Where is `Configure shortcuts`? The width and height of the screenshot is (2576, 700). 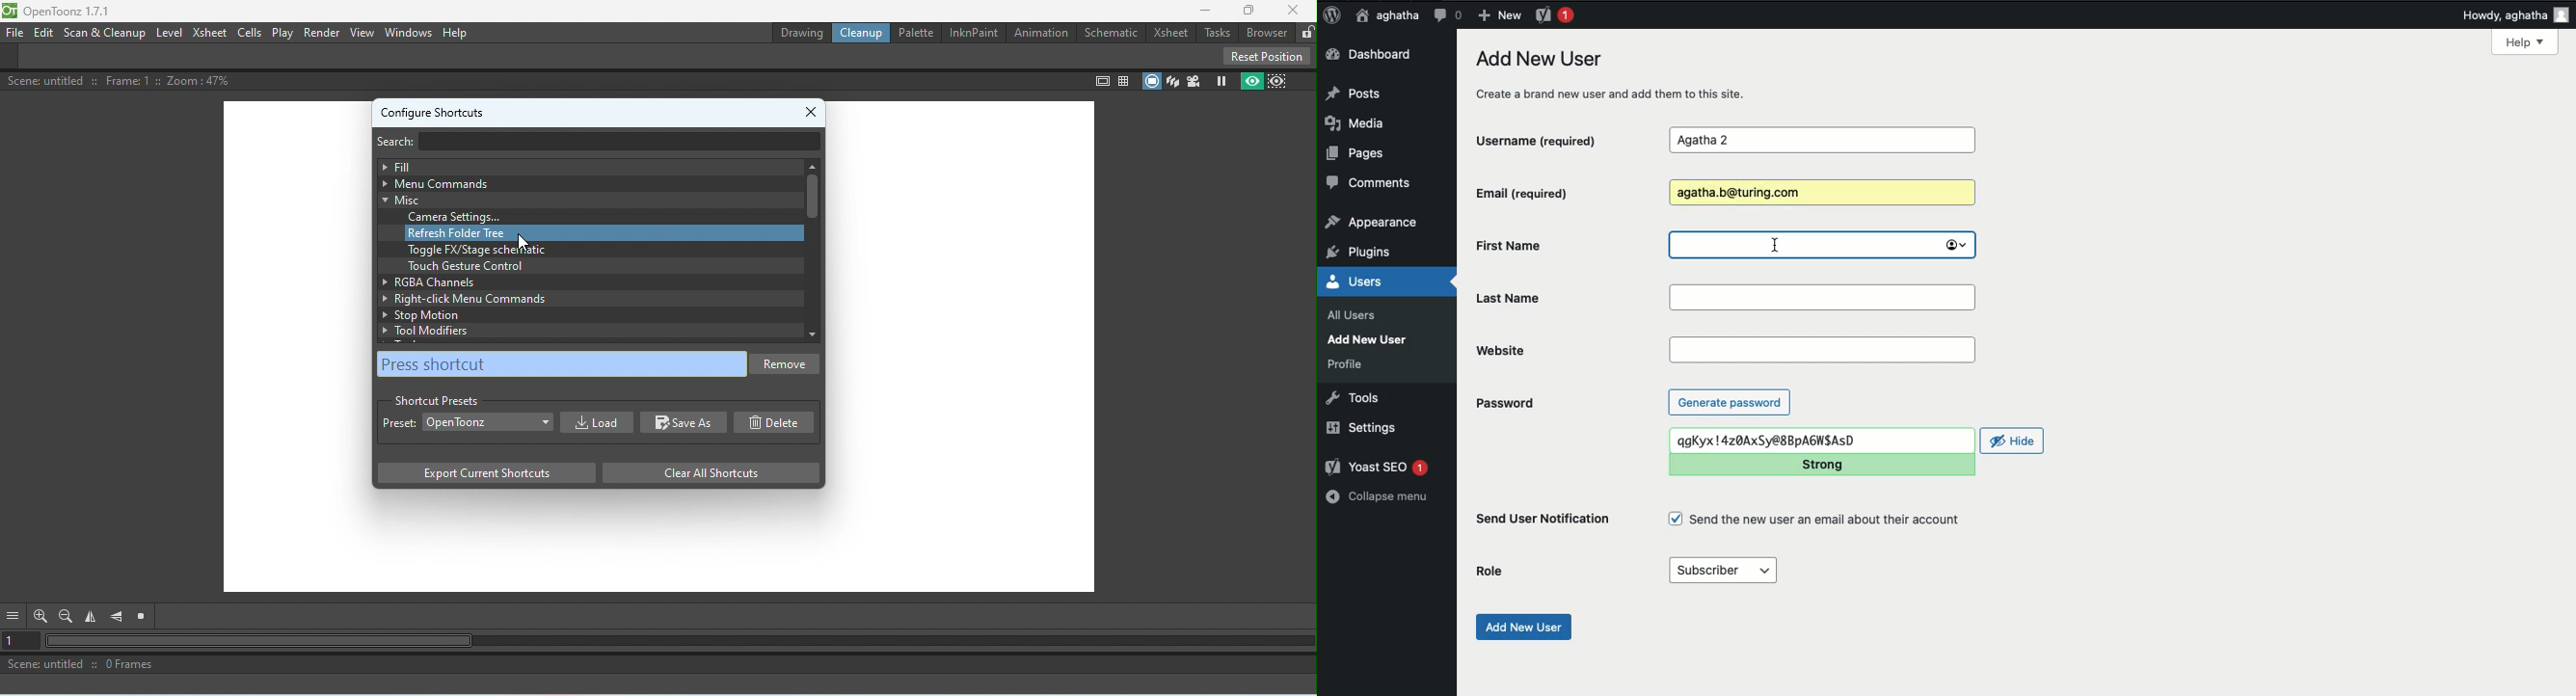 Configure shortcuts is located at coordinates (433, 110).